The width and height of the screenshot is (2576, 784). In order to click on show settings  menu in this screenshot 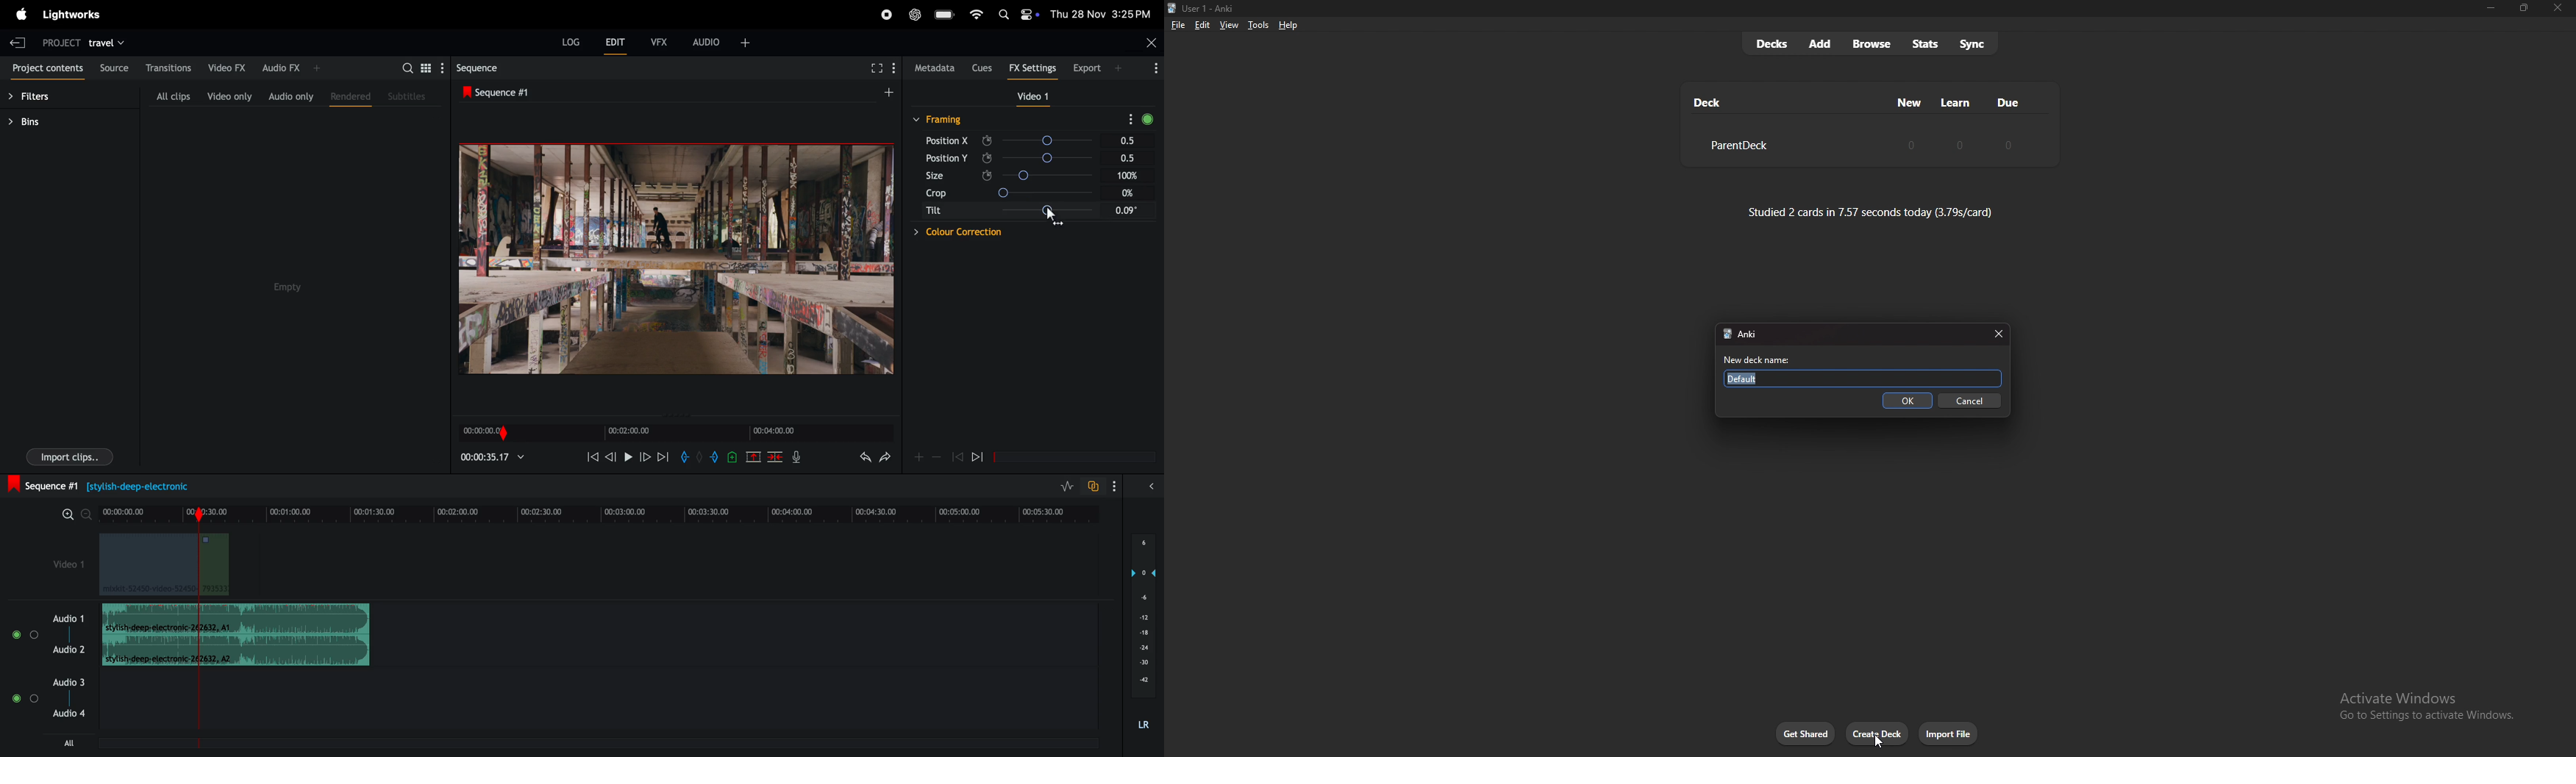, I will do `click(1129, 119)`.